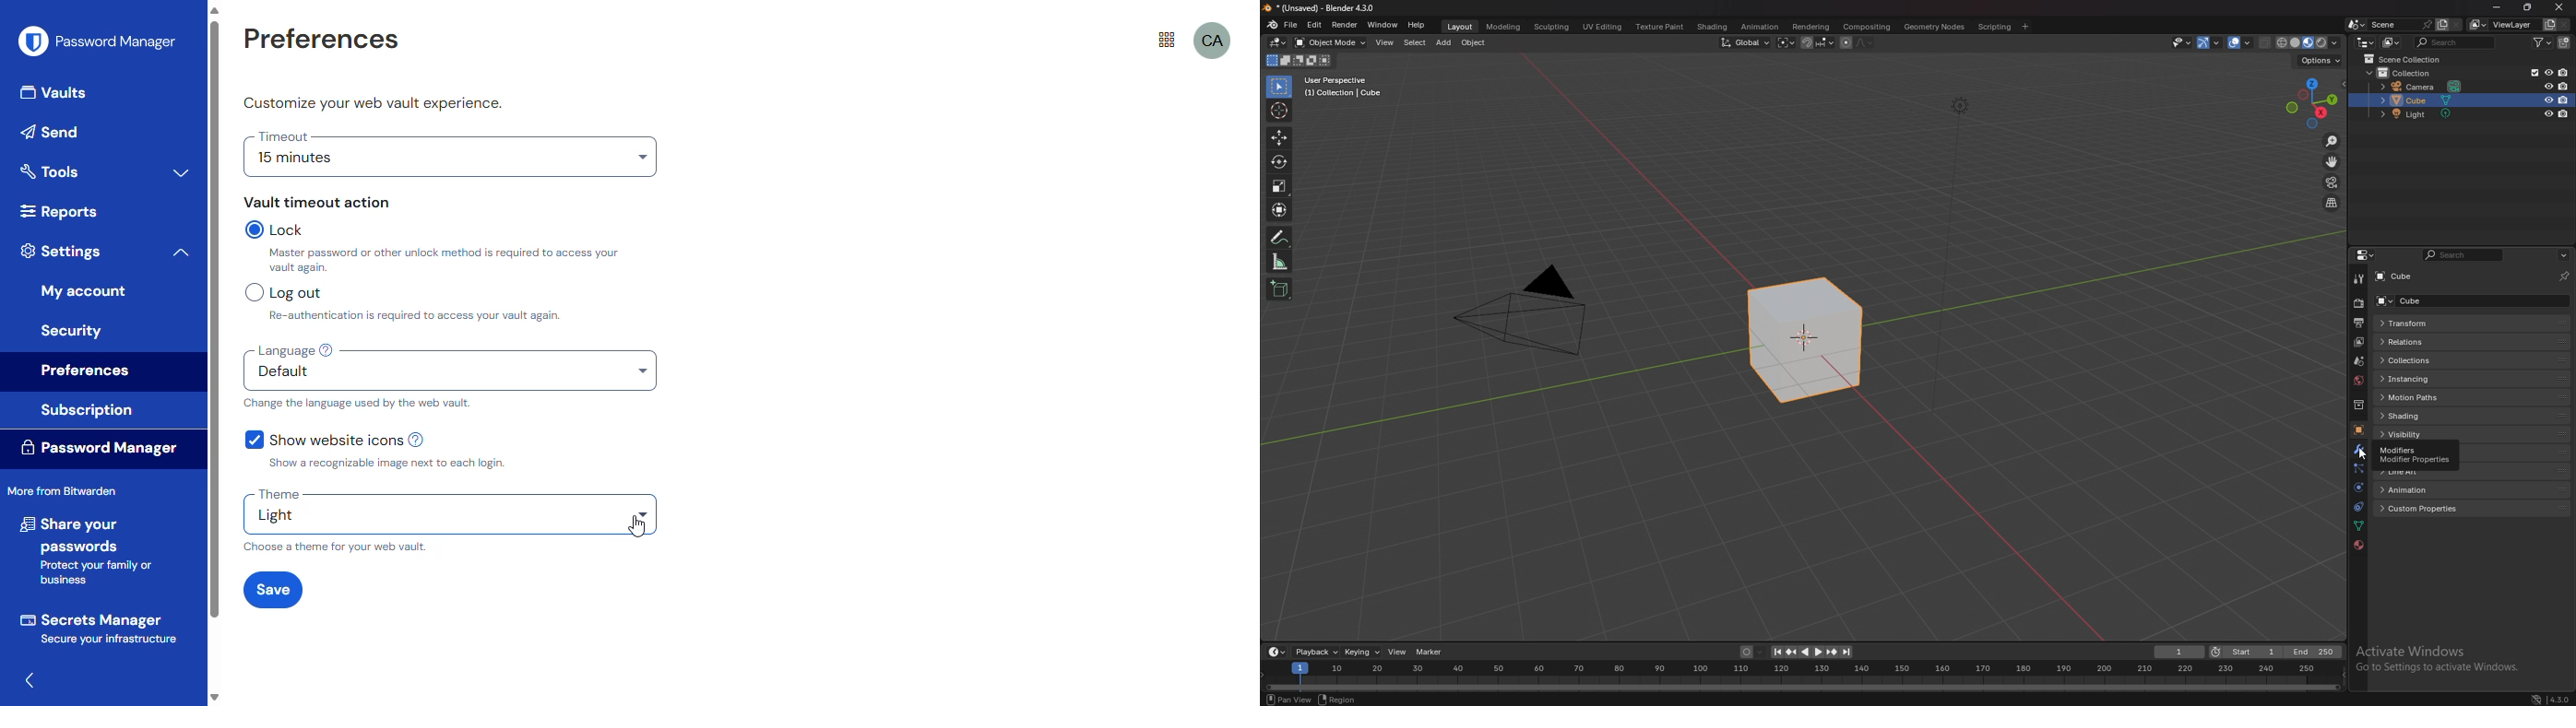 Image resolution: width=2576 pixels, height=728 pixels. Describe the element at coordinates (2267, 42) in the screenshot. I see `toggle xray` at that location.